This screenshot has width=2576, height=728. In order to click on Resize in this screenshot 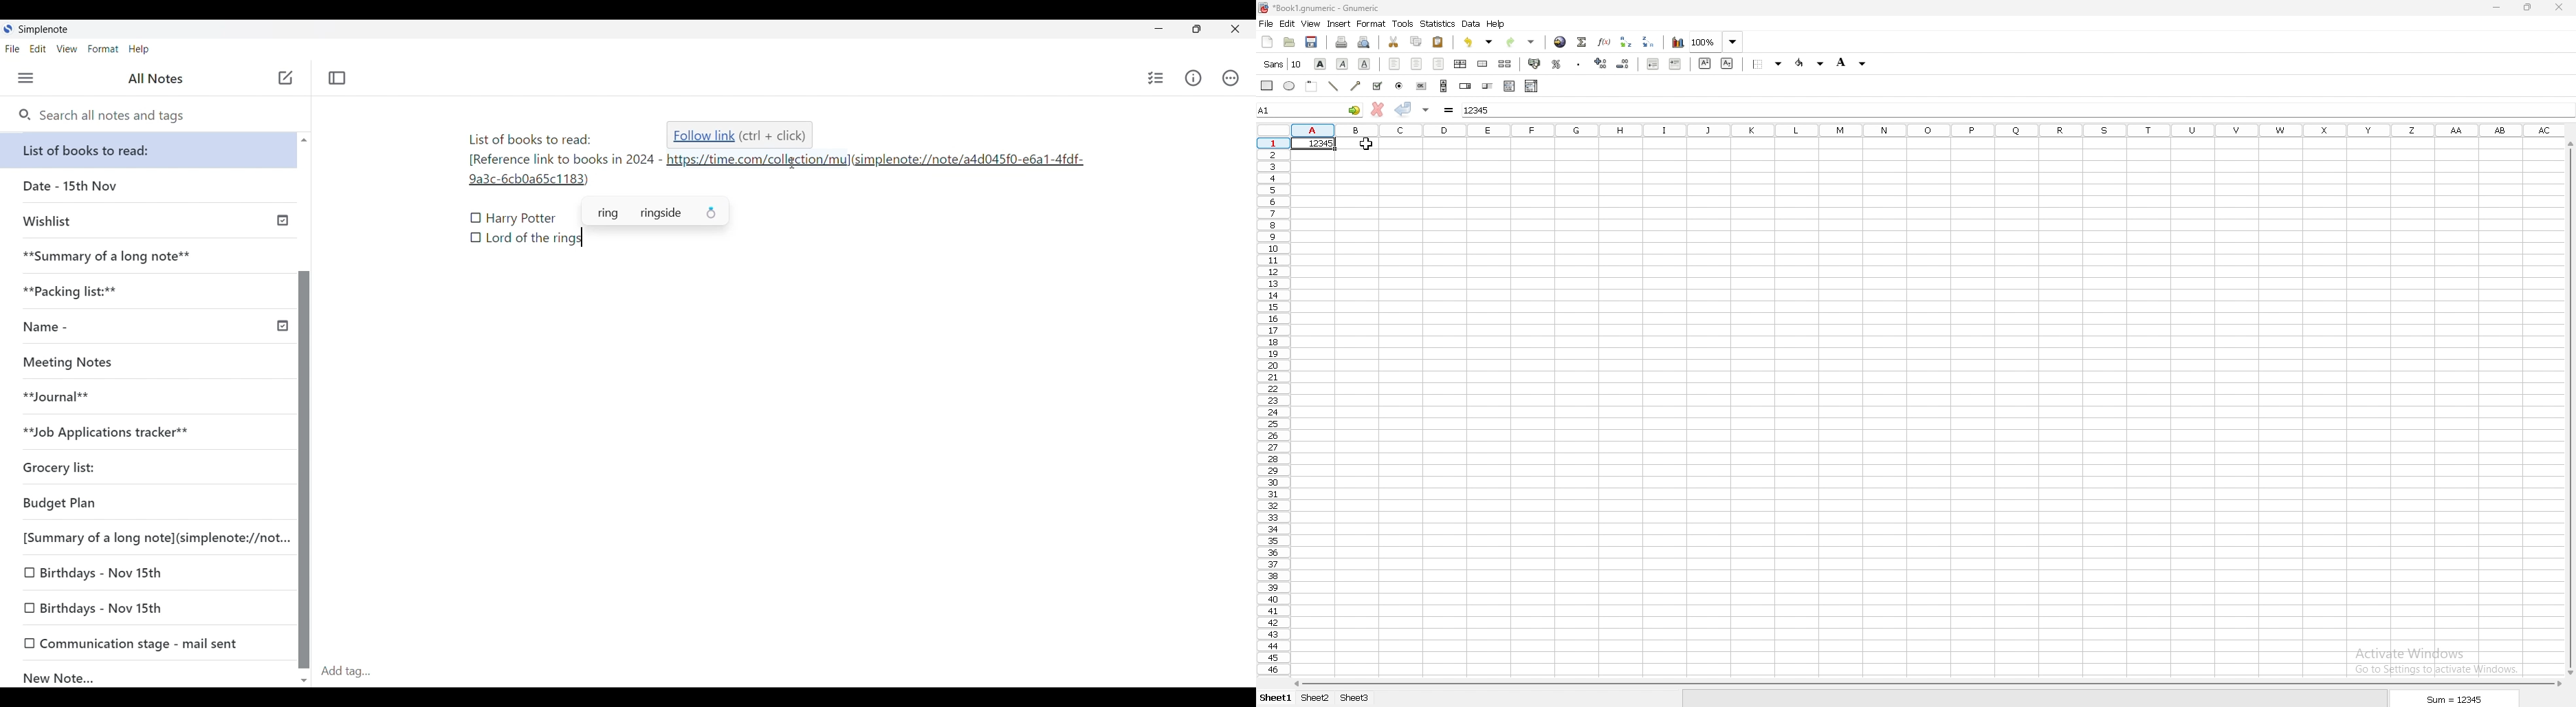, I will do `click(1193, 30)`.